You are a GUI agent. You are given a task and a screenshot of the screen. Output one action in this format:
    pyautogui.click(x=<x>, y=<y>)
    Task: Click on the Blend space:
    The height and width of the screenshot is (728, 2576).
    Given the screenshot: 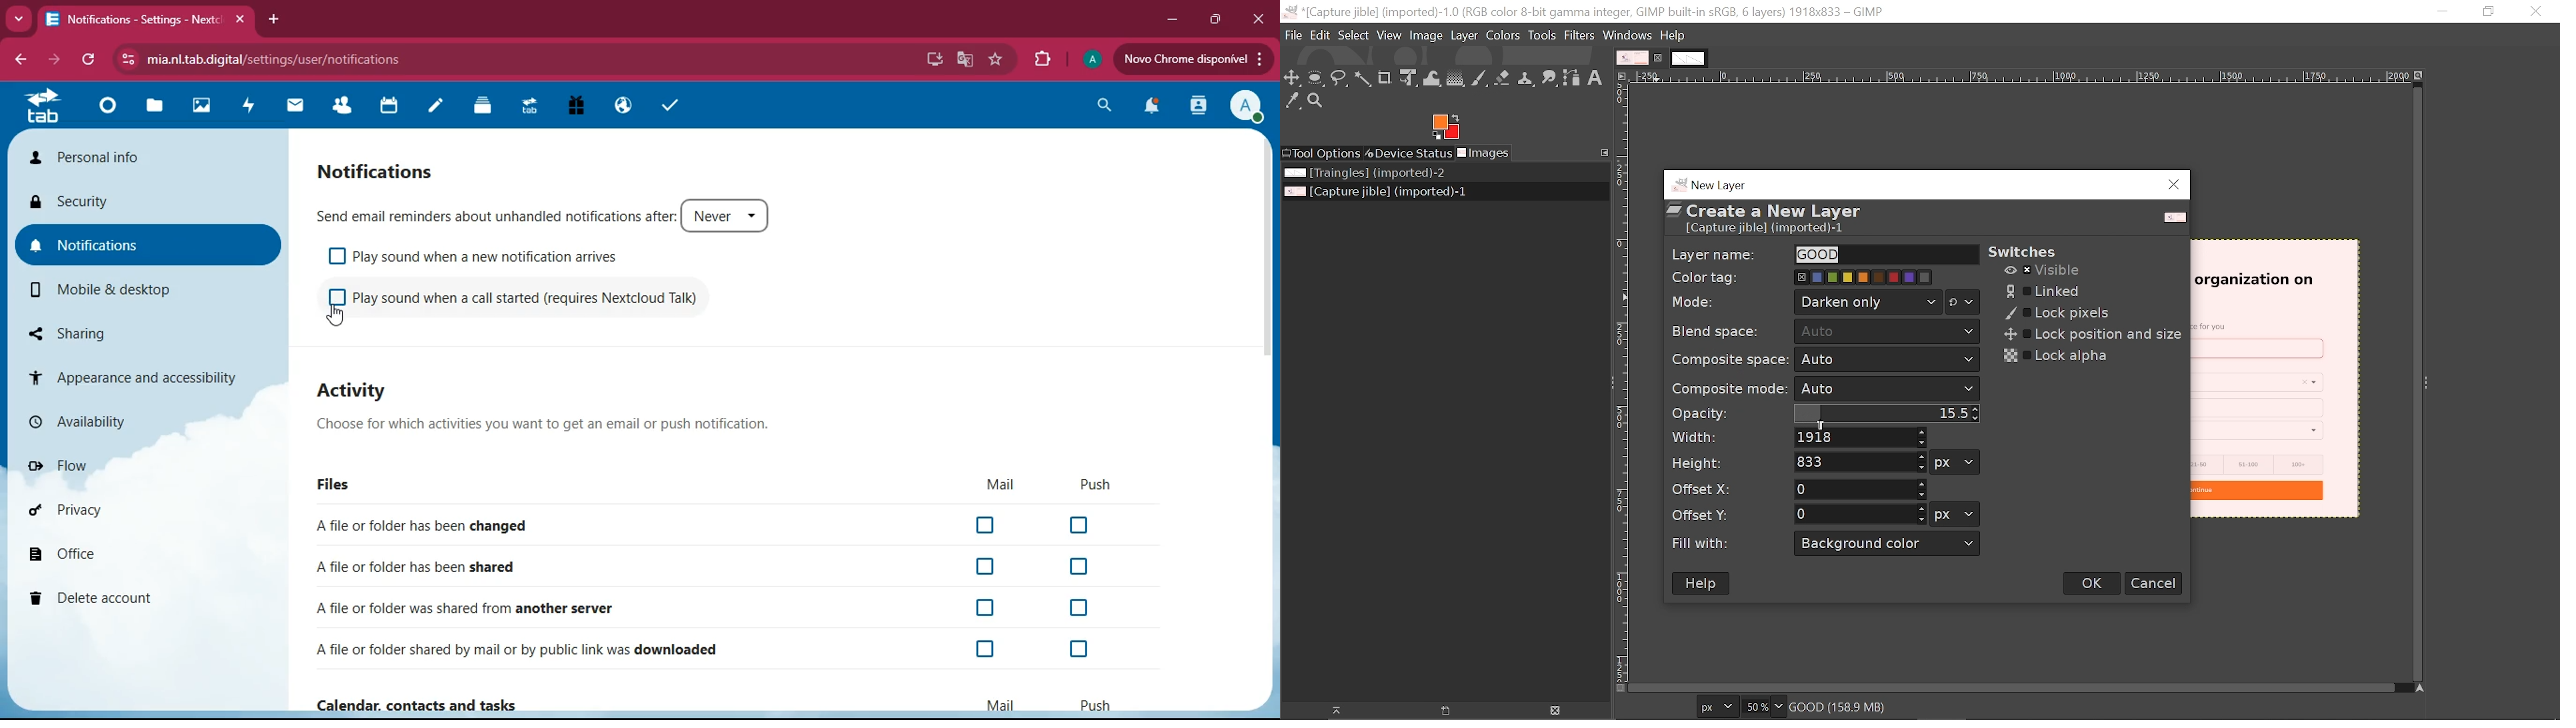 What is the action you would take?
    pyautogui.click(x=1720, y=330)
    